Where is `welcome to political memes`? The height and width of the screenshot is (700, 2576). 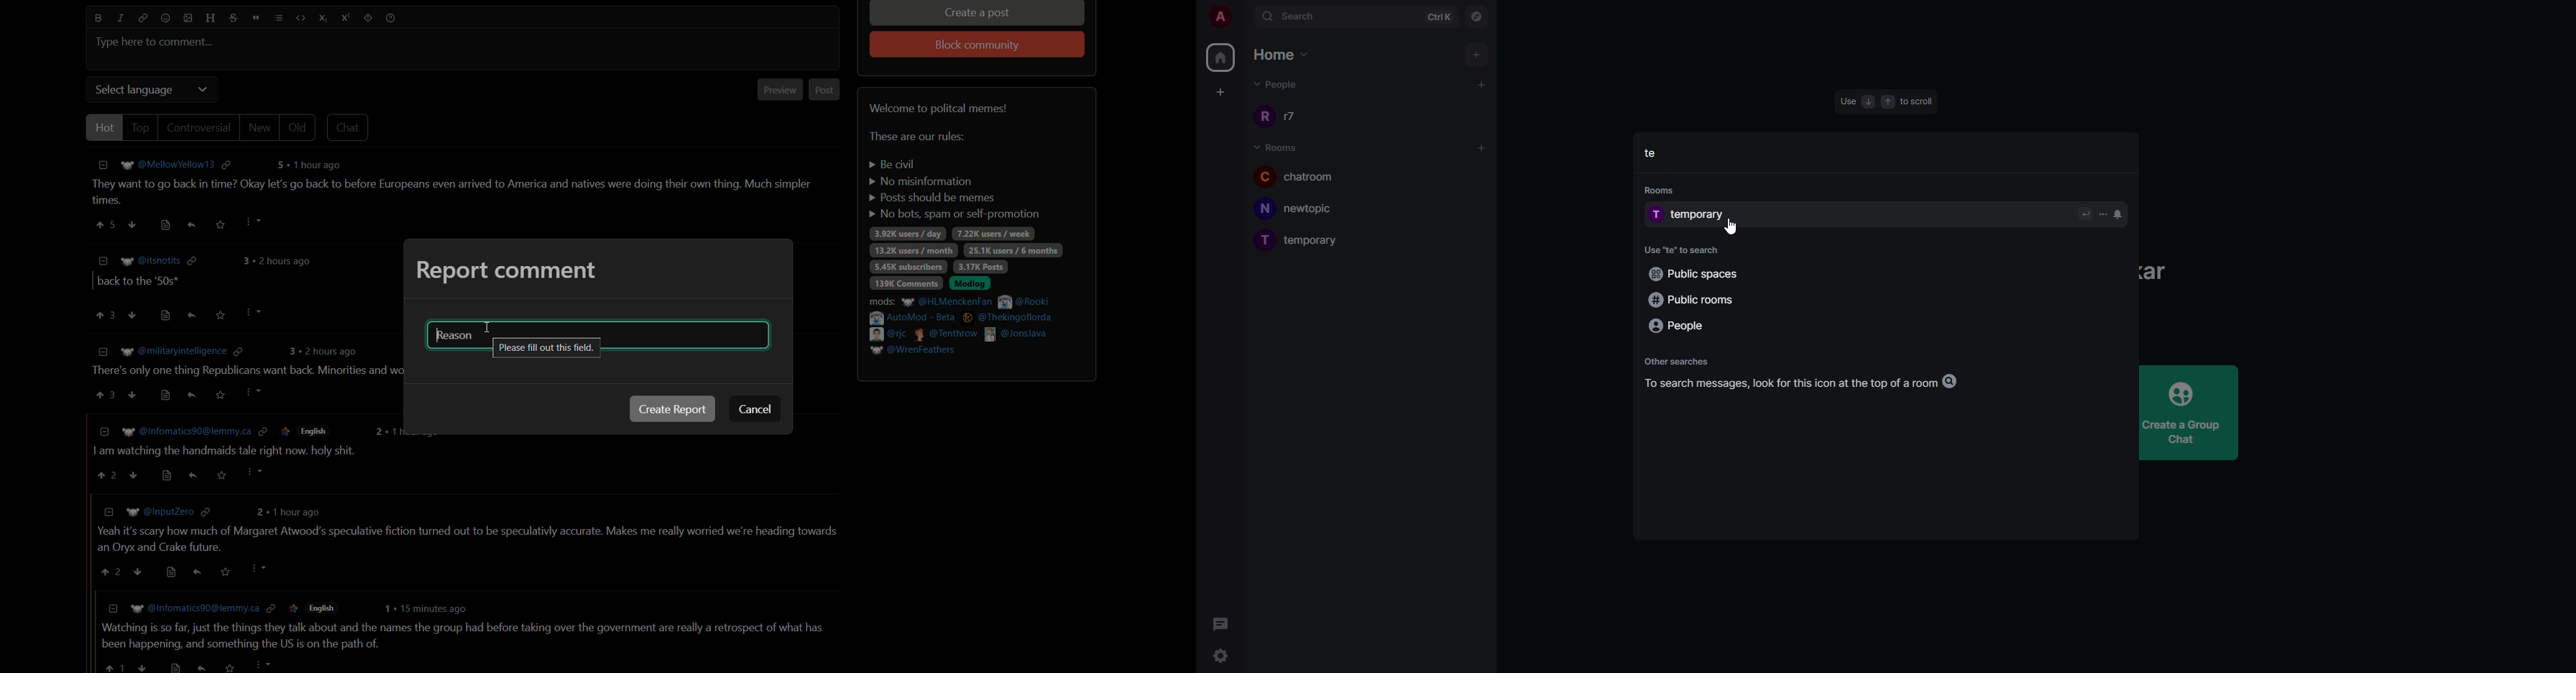 welcome to political memes is located at coordinates (941, 108).